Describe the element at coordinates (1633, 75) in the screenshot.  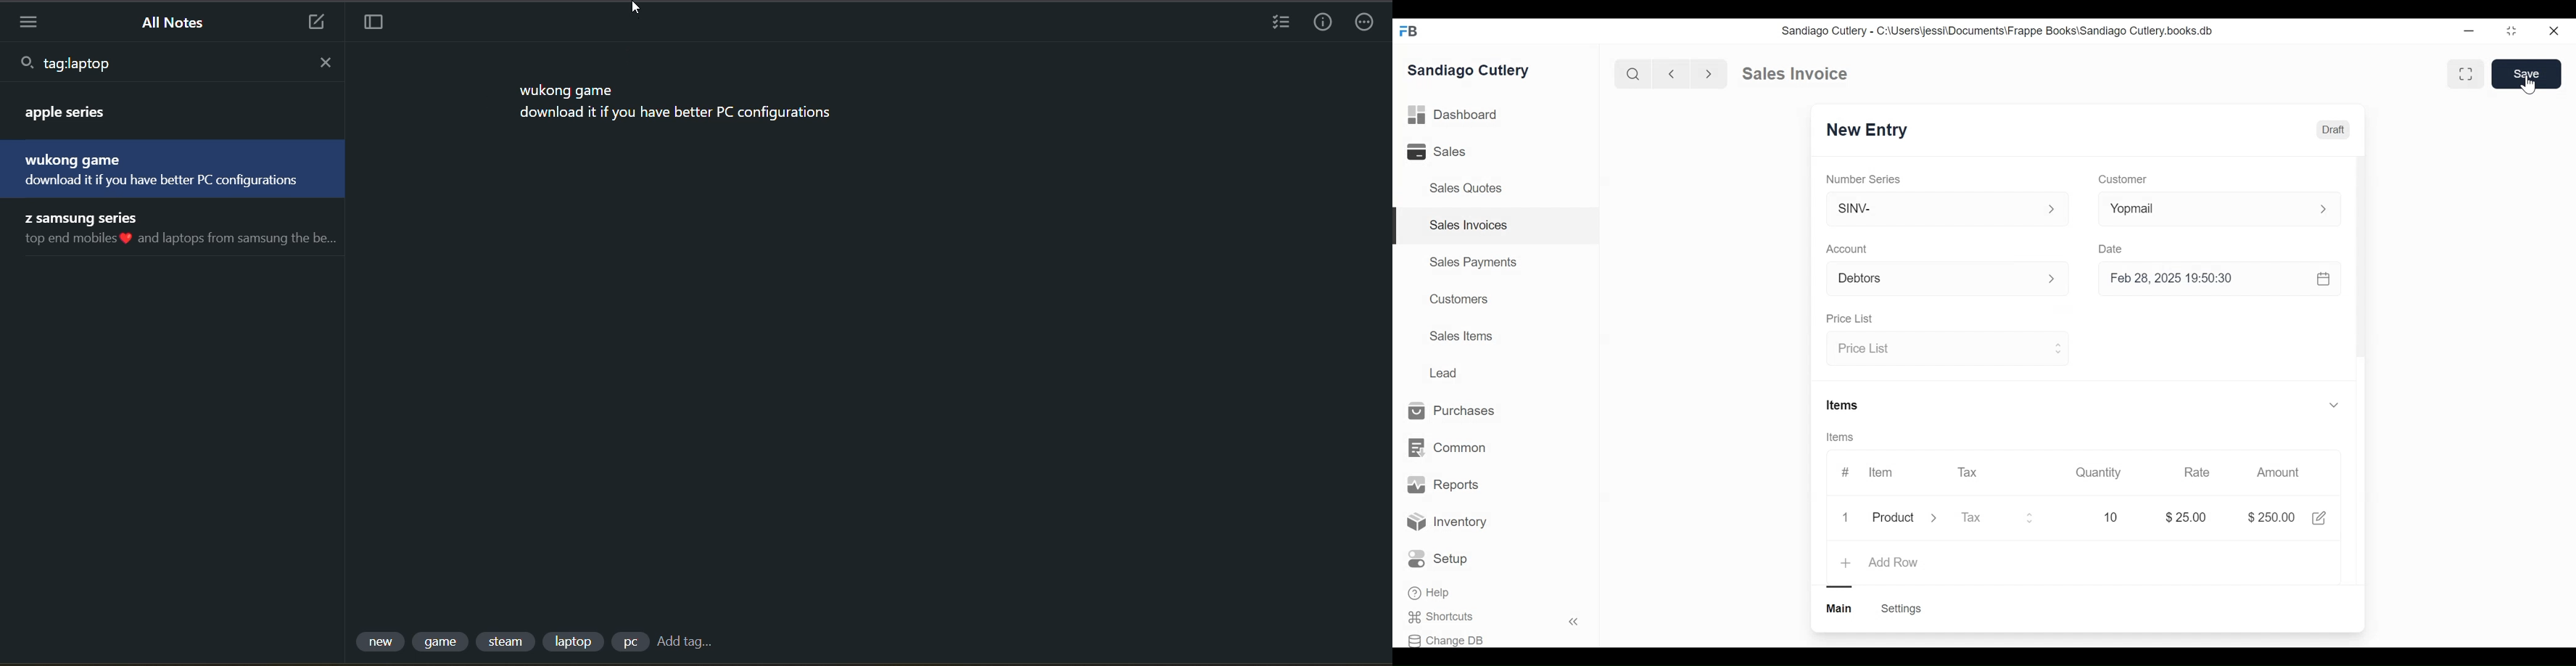
I see `search` at that location.